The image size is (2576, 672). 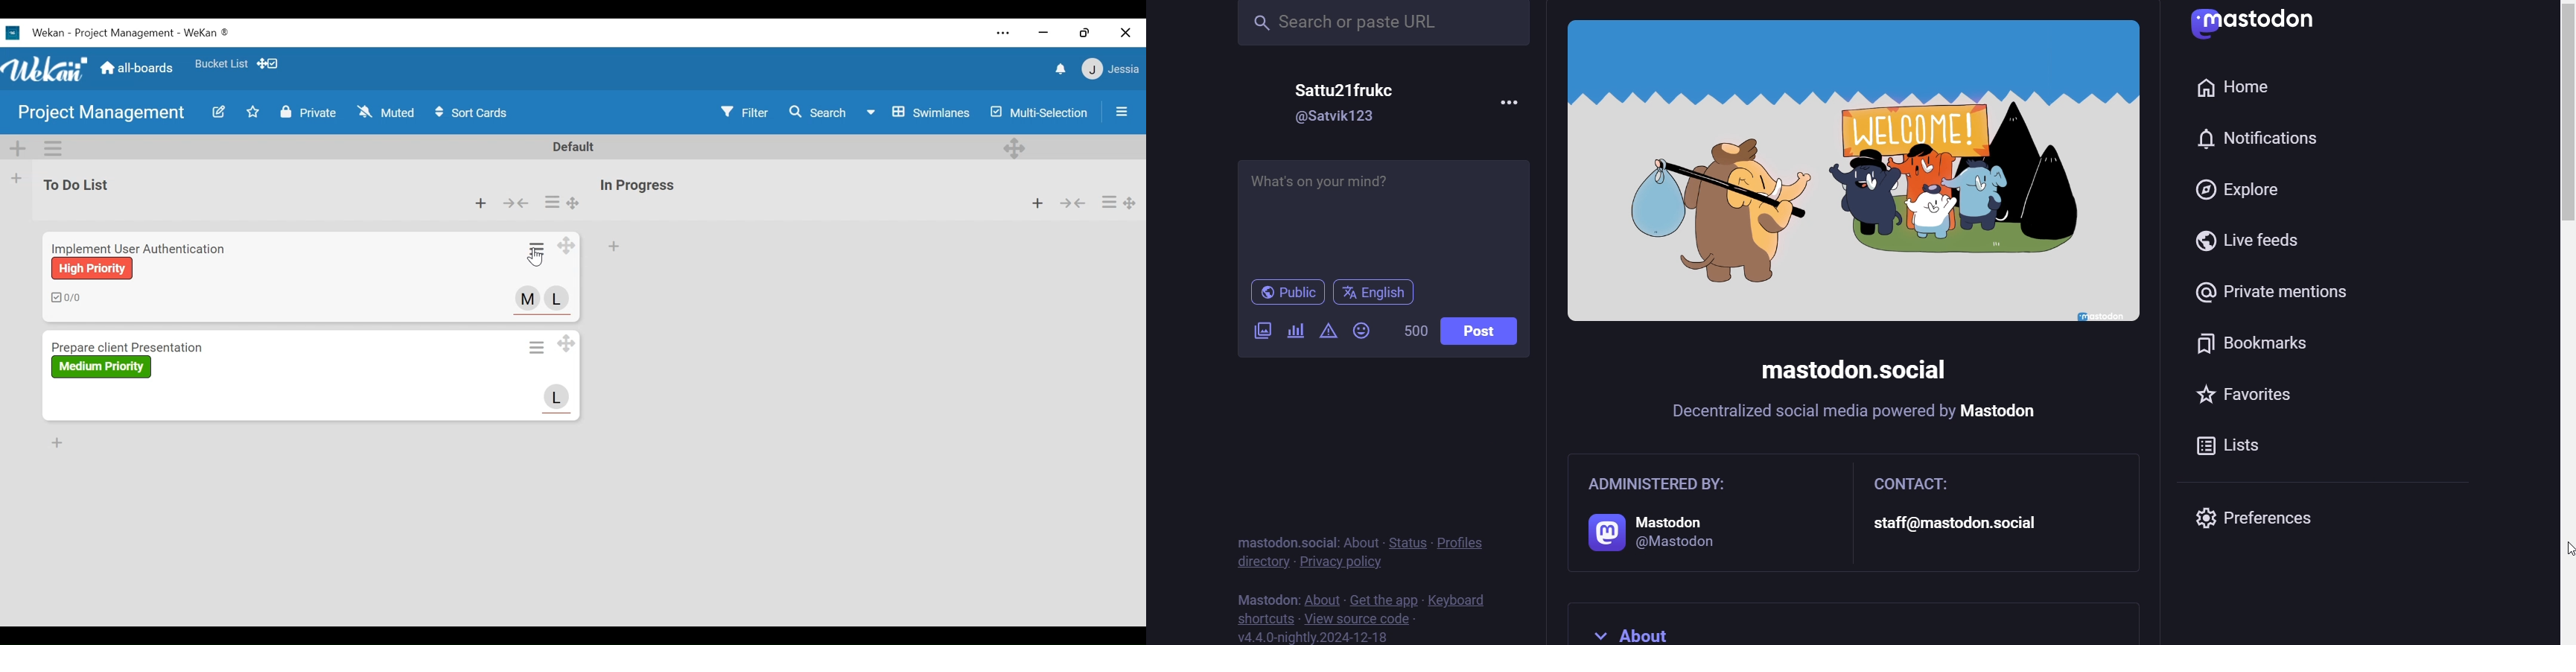 What do you see at coordinates (919, 112) in the screenshot?
I see `Board View` at bounding box center [919, 112].